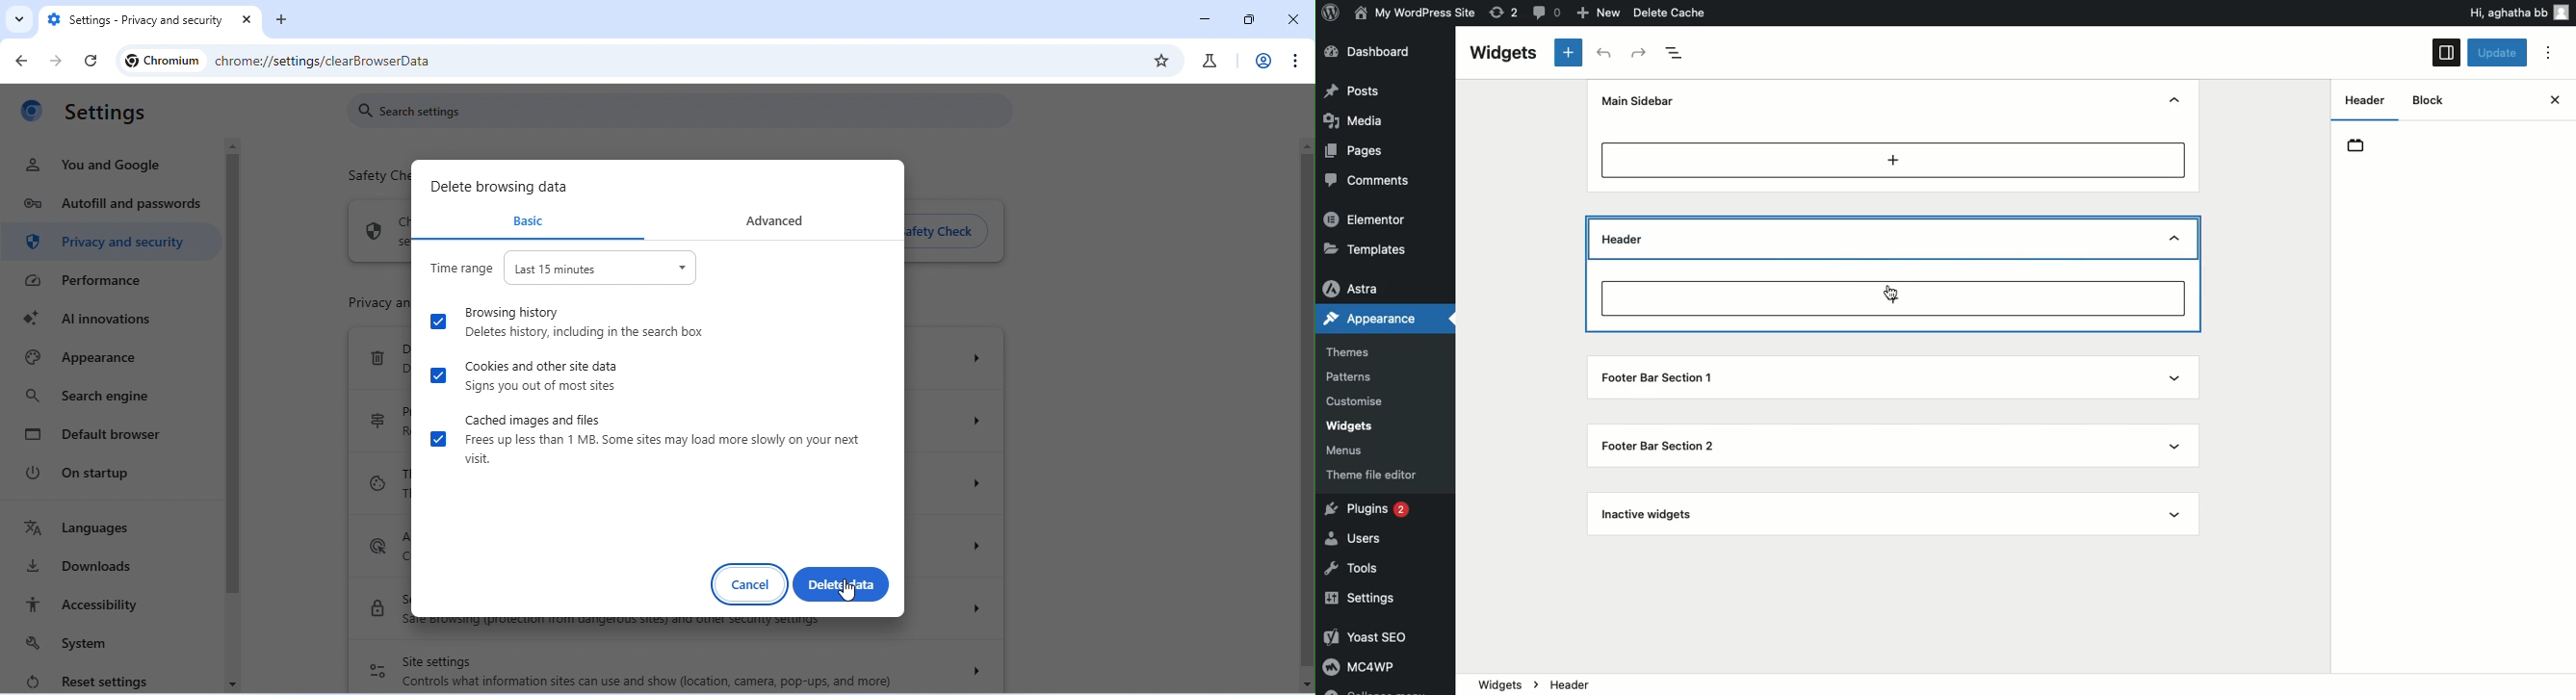 Image resolution: width=2576 pixels, height=700 pixels. Describe the element at coordinates (1505, 11) in the screenshot. I see `Revision` at that location.